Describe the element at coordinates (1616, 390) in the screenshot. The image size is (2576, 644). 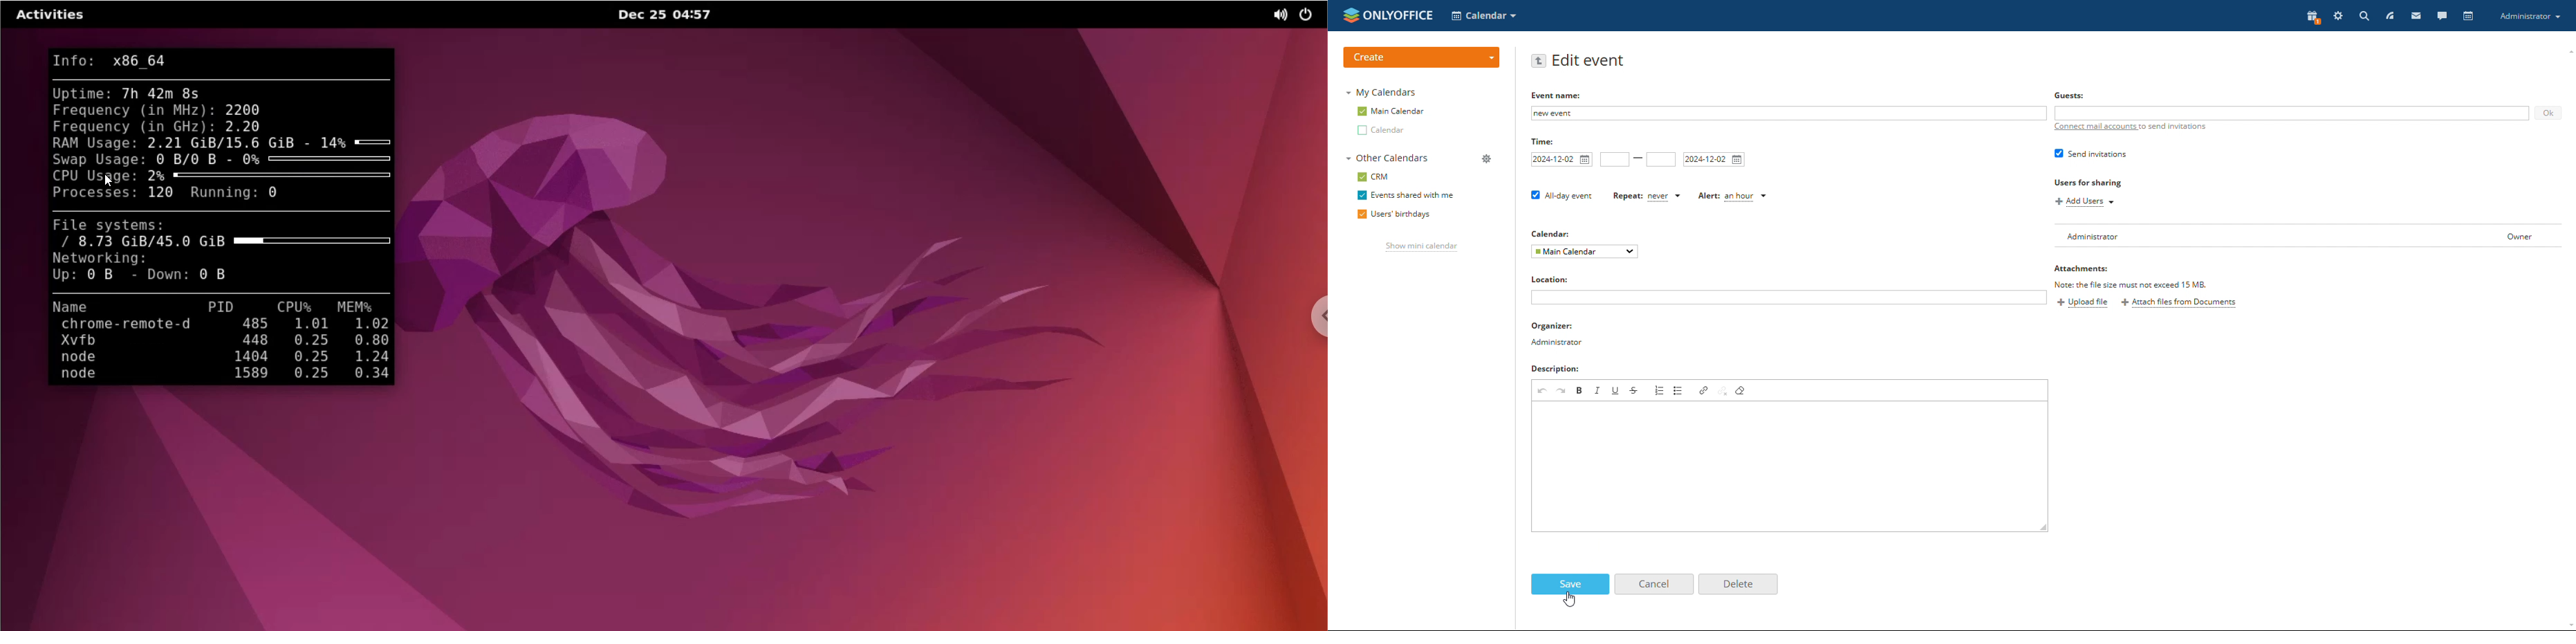
I see `underline` at that location.